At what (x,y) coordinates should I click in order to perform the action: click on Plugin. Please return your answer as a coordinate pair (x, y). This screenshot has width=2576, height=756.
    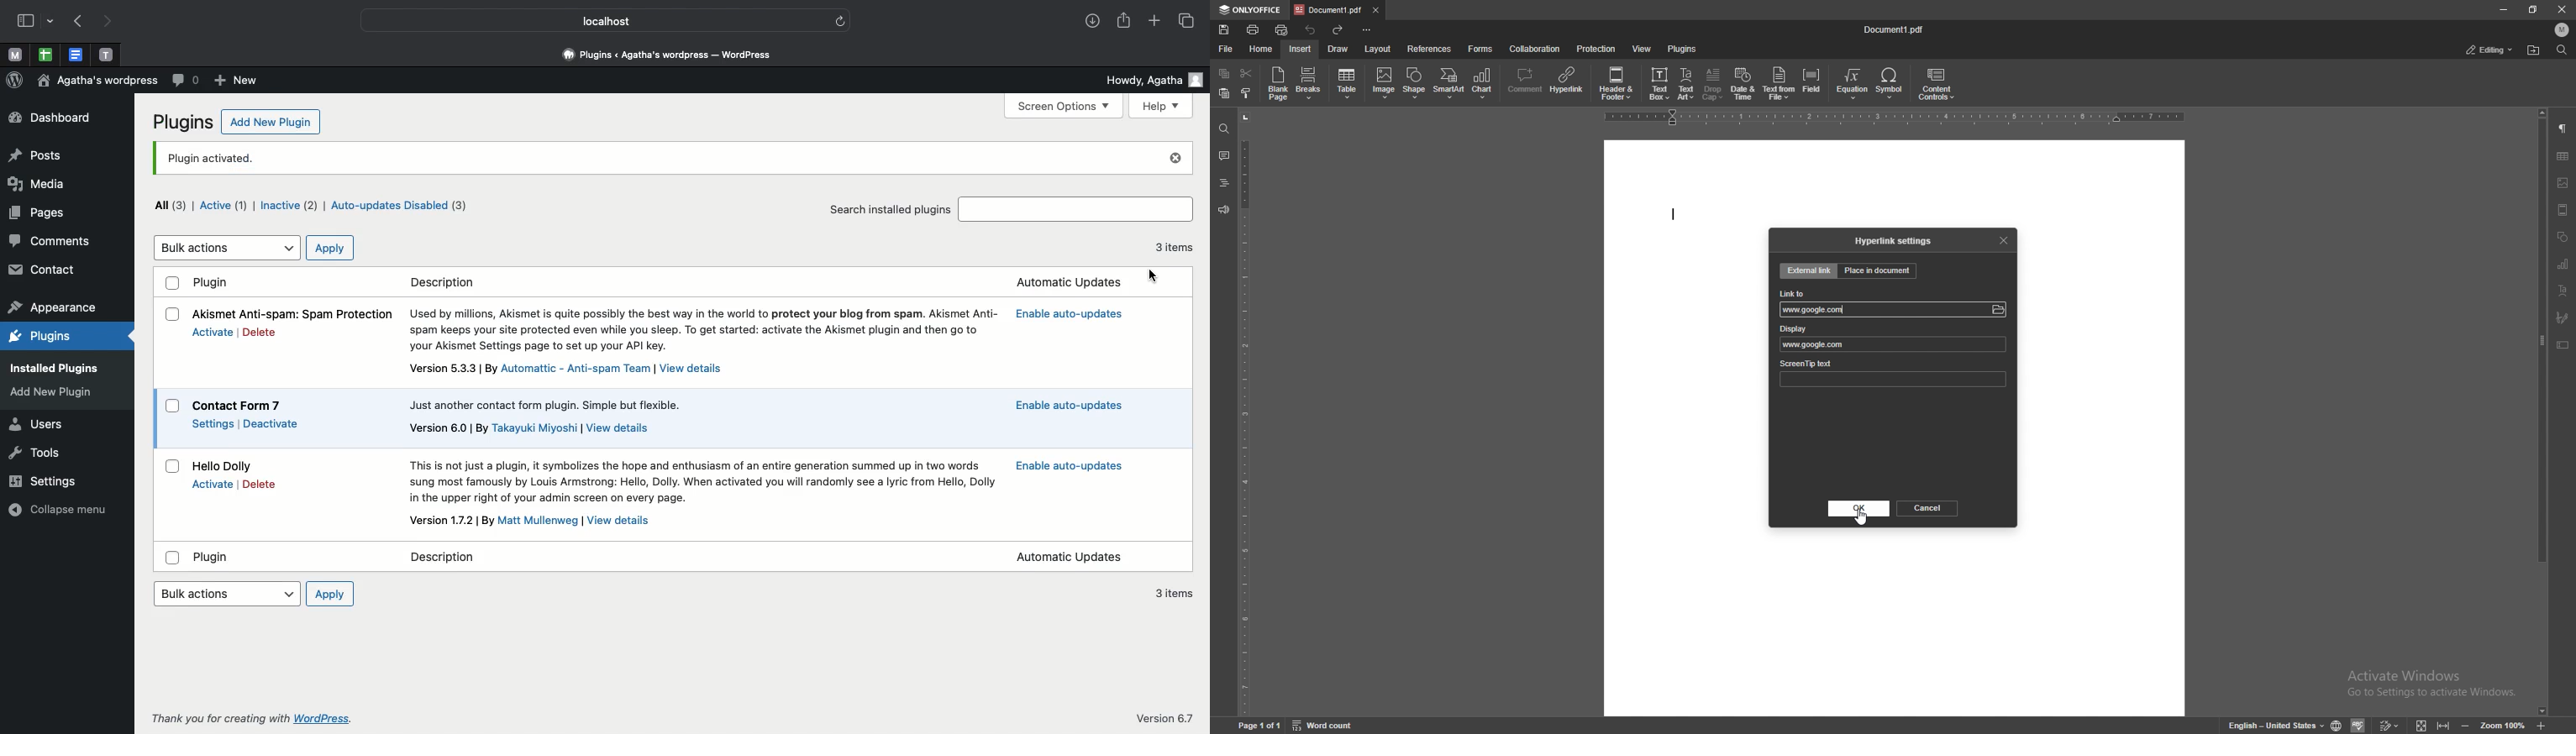
    Looking at the image, I should click on (213, 284).